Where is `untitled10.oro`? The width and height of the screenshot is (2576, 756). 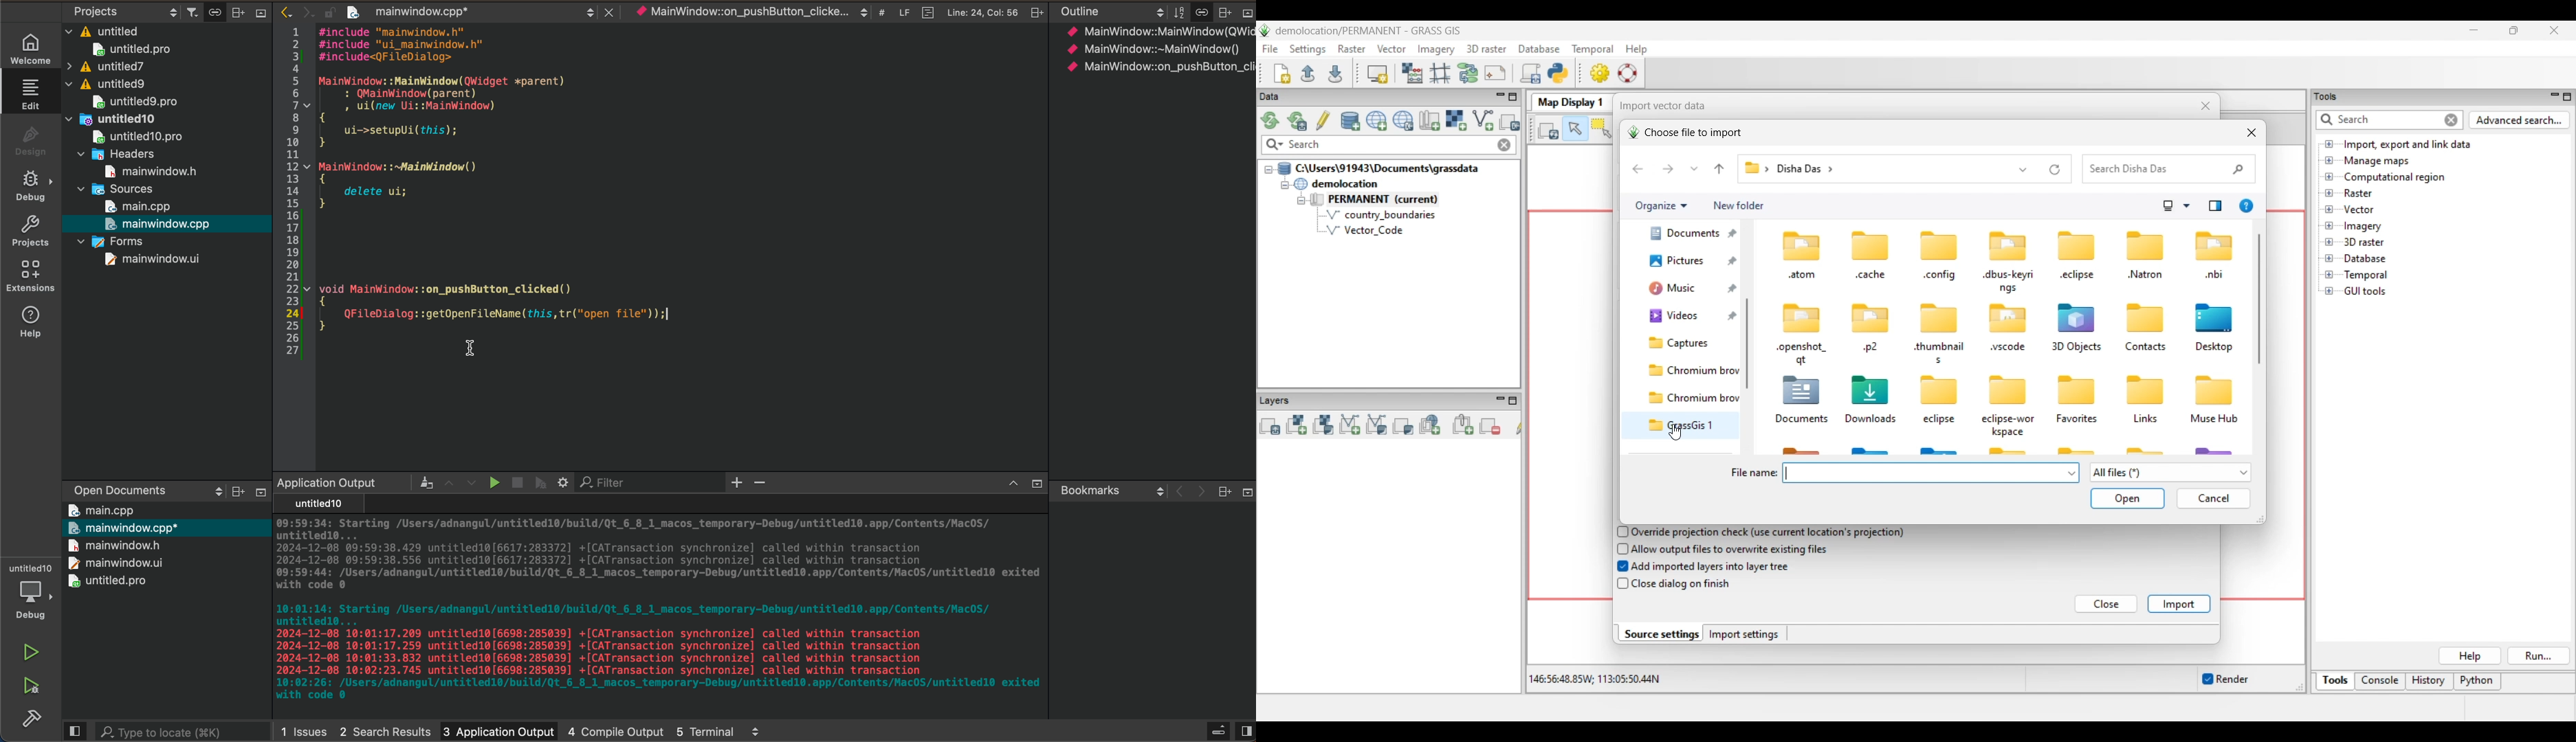
untitled10.oro is located at coordinates (134, 135).